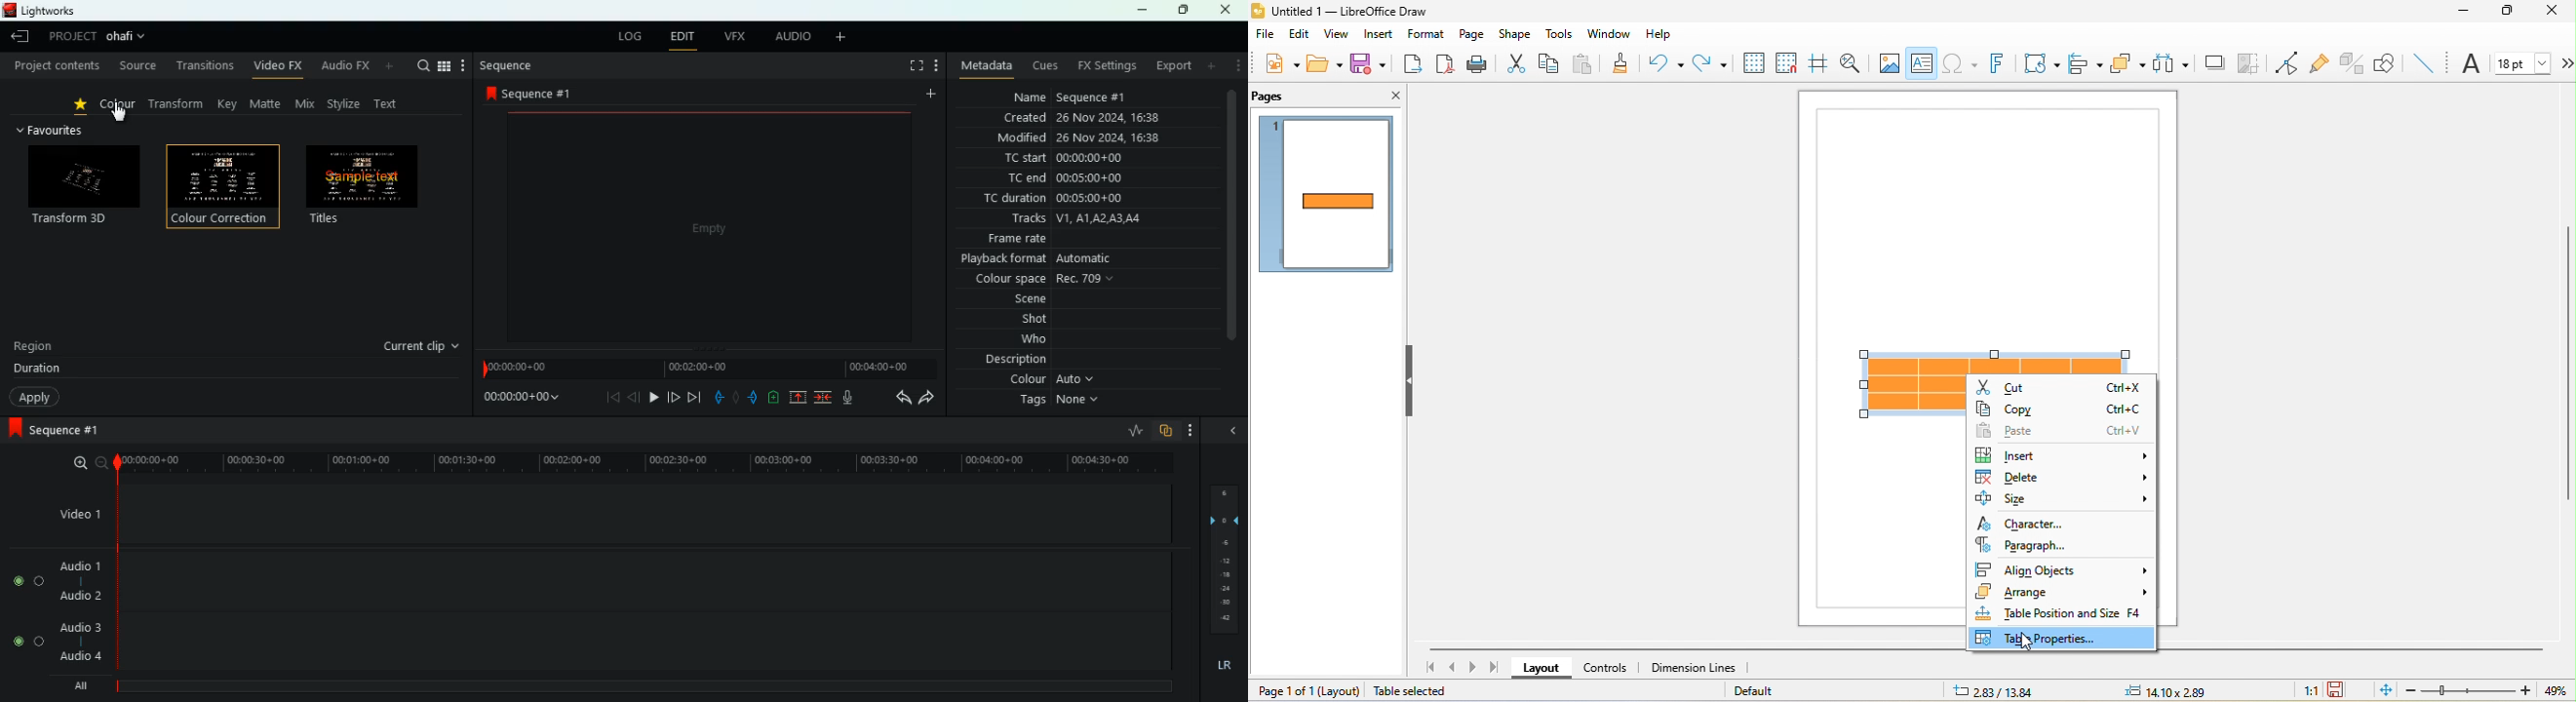 This screenshot has width=2576, height=728. What do you see at coordinates (736, 37) in the screenshot?
I see `vfx` at bounding box center [736, 37].